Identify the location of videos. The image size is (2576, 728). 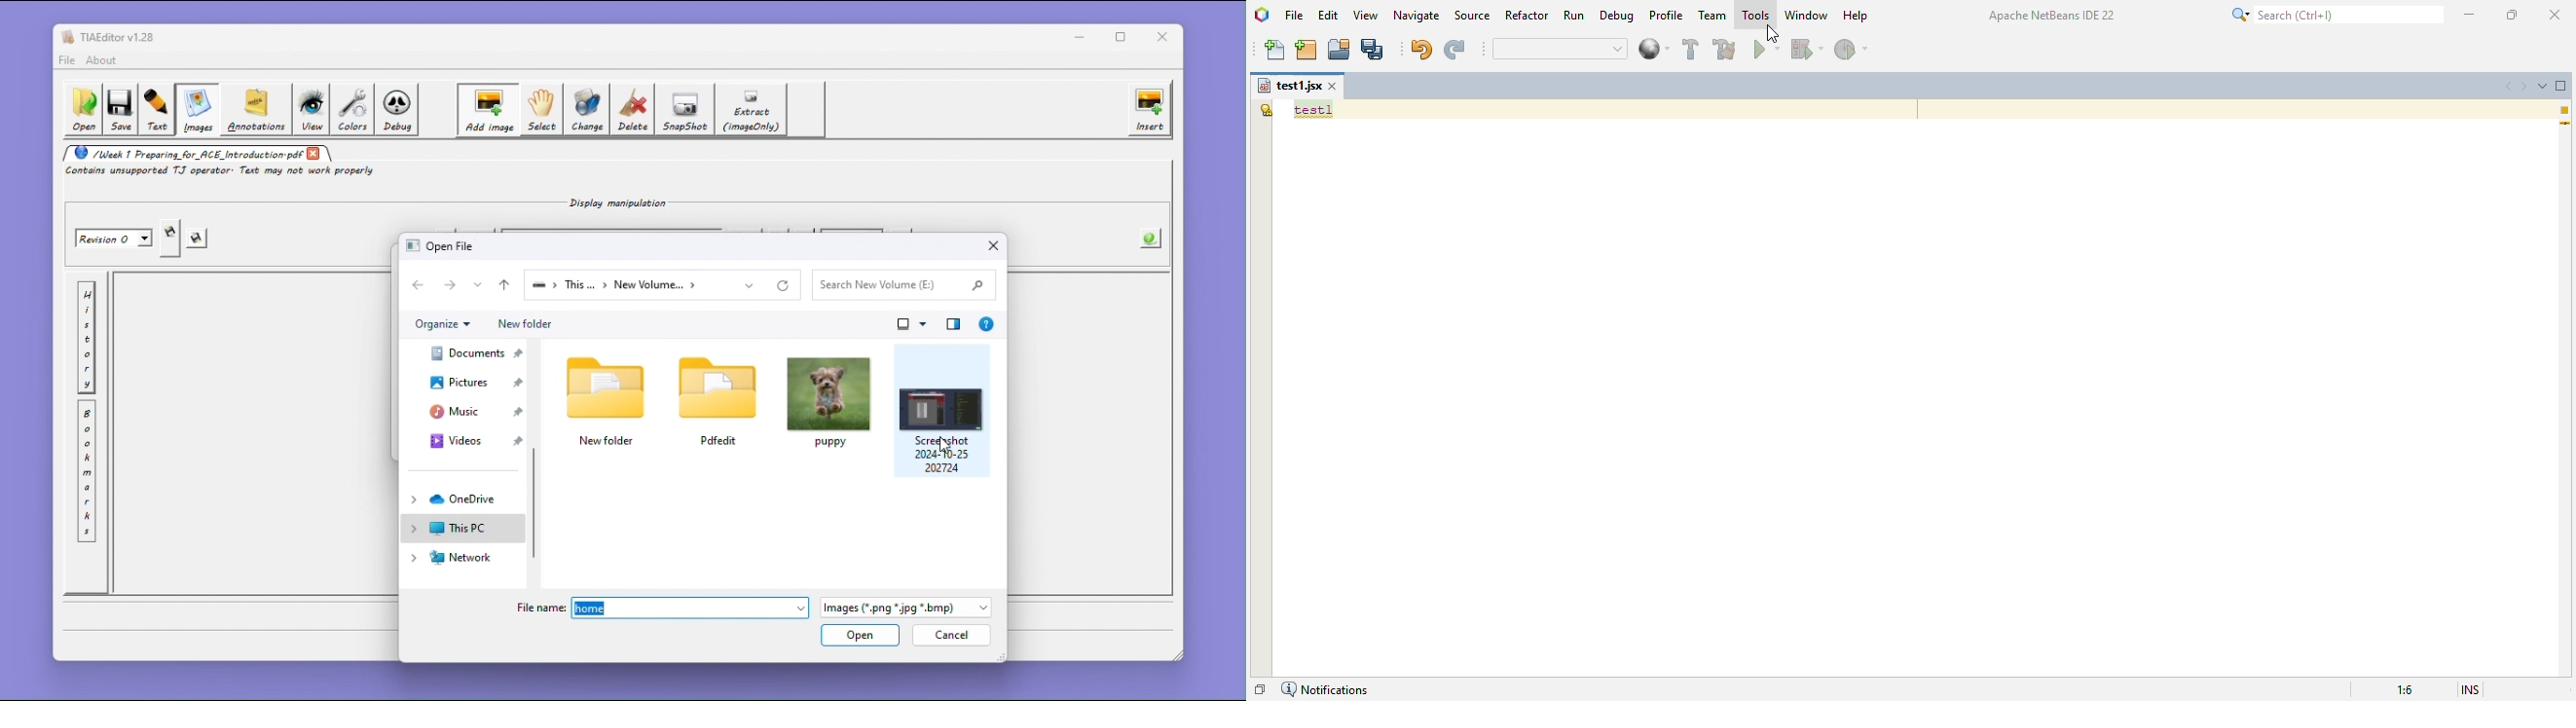
(468, 439).